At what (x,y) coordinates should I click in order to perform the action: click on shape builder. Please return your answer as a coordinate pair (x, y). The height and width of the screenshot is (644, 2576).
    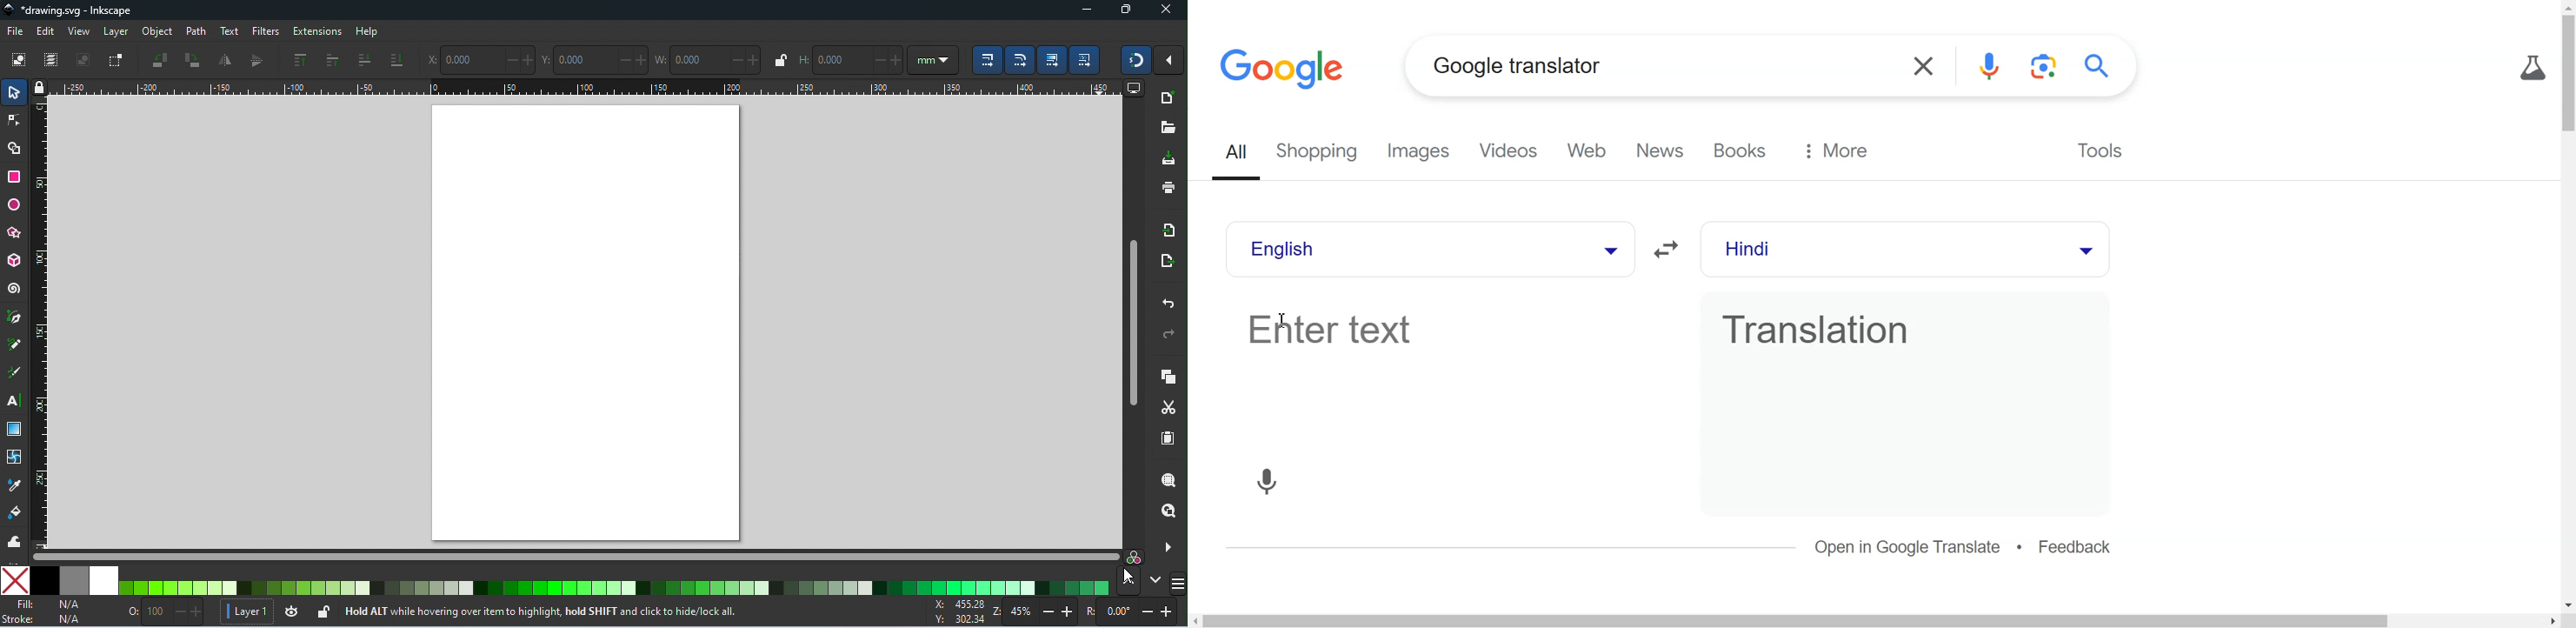
    Looking at the image, I should click on (14, 148).